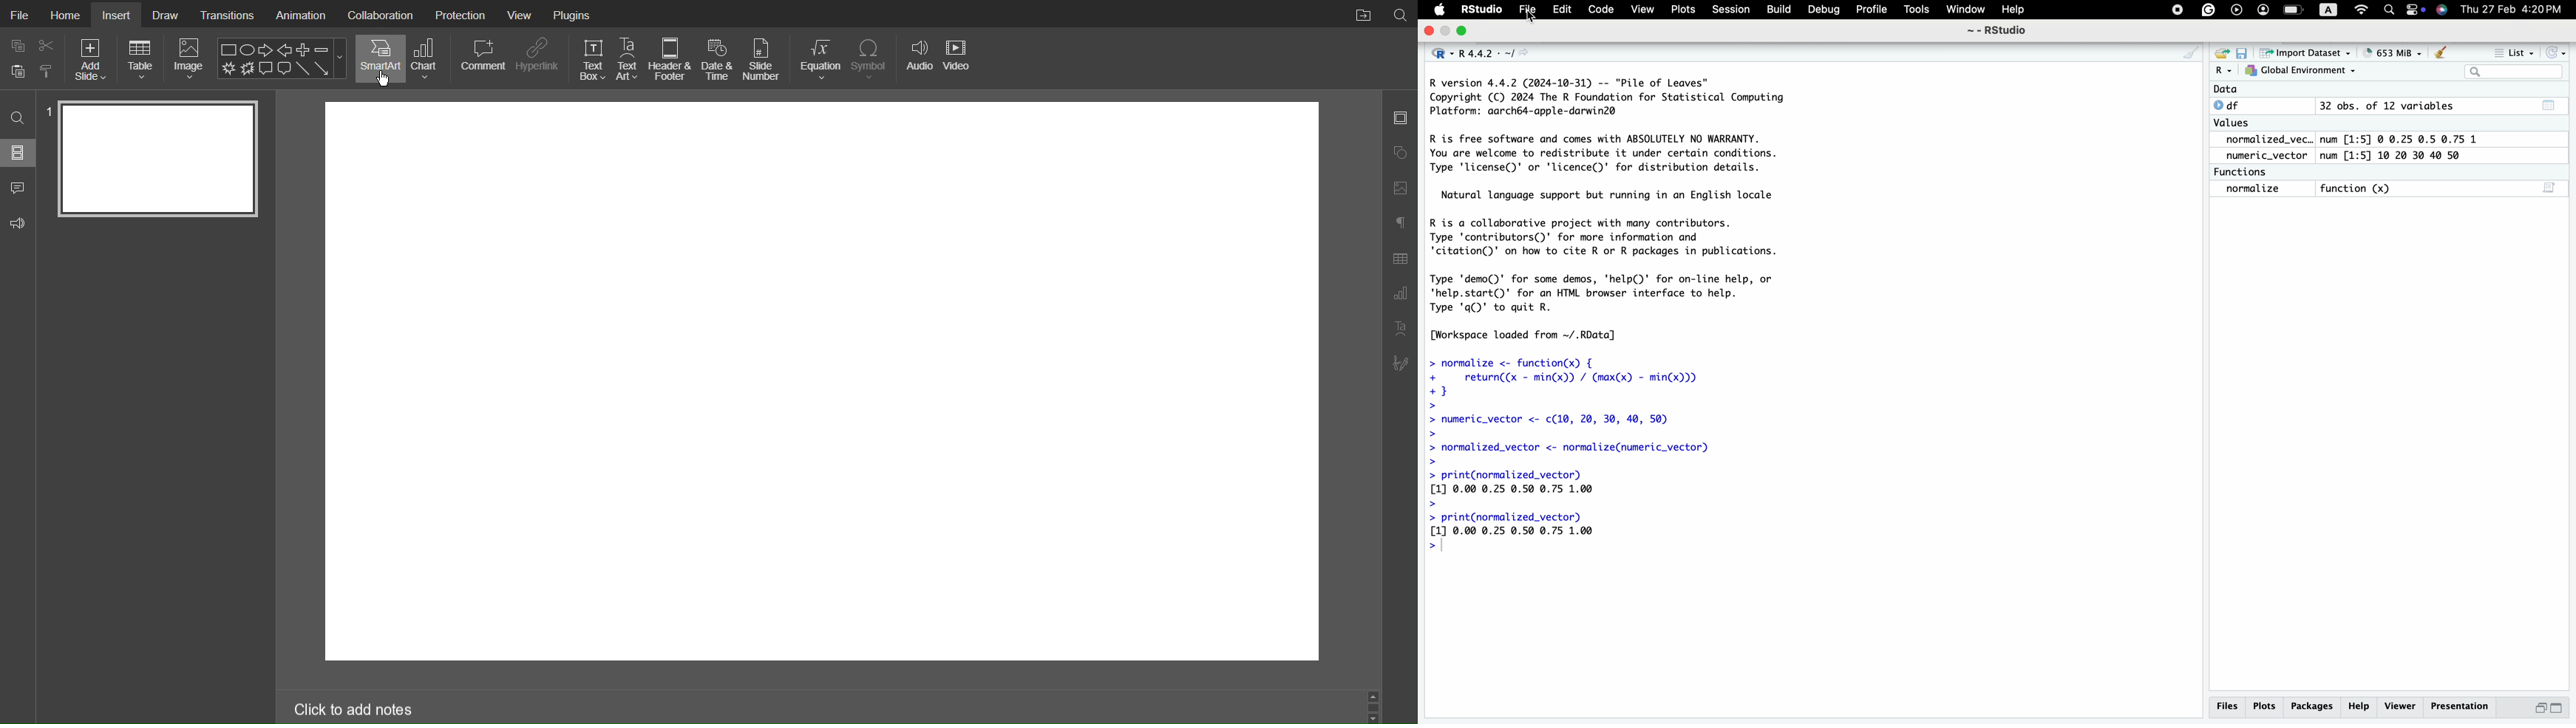 The height and width of the screenshot is (728, 2576). I want to click on Numeric_Vector, so click(2263, 156).